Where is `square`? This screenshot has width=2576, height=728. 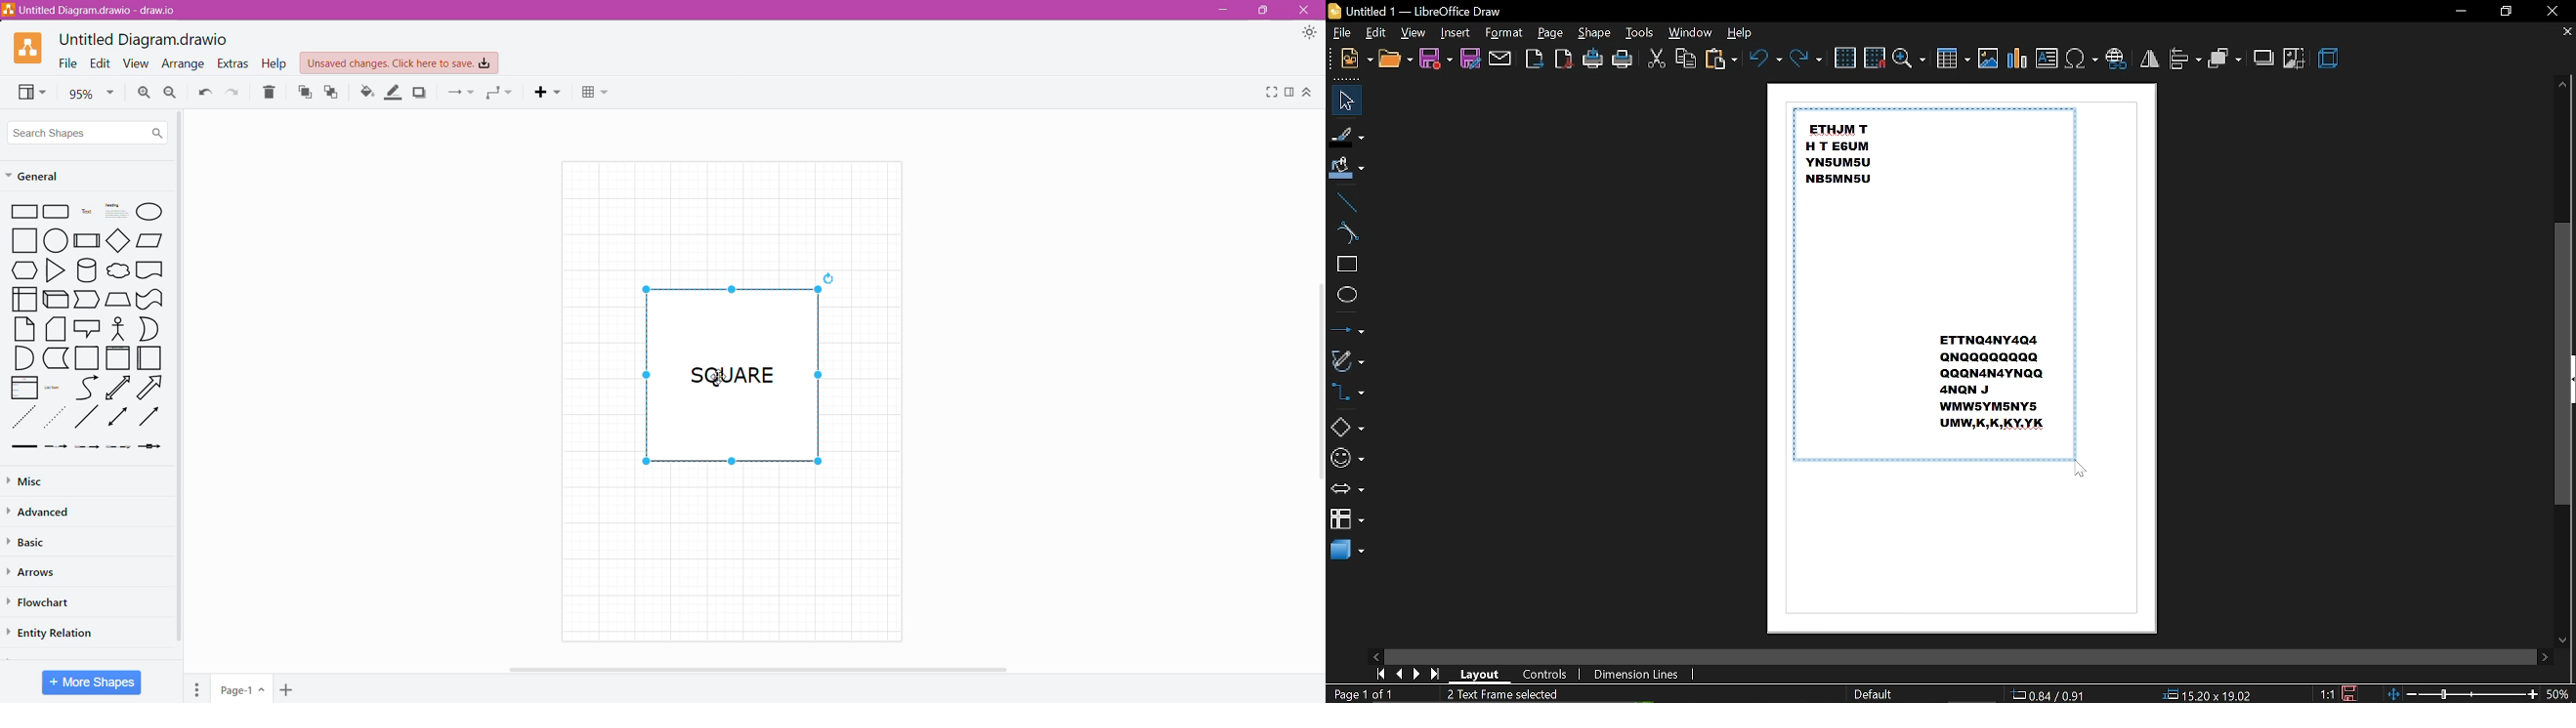
square is located at coordinates (22, 240).